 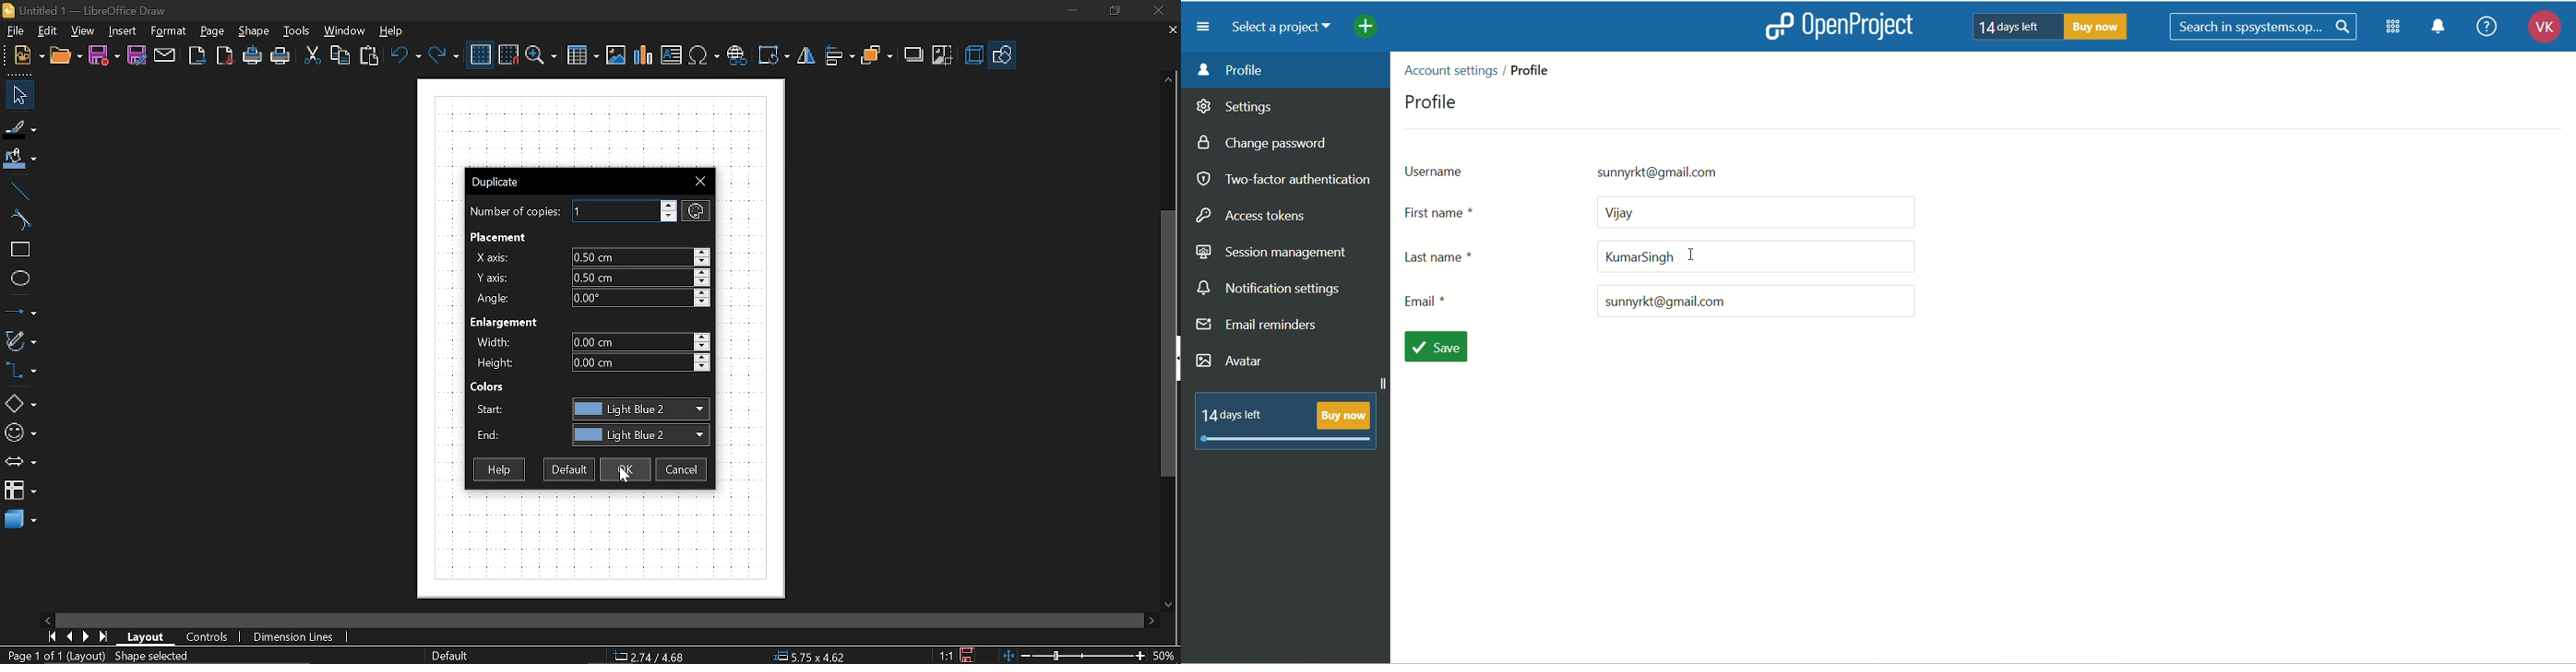 What do you see at coordinates (398, 30) in the screenshot?
I see `Help` at bounding box center [398, 30].